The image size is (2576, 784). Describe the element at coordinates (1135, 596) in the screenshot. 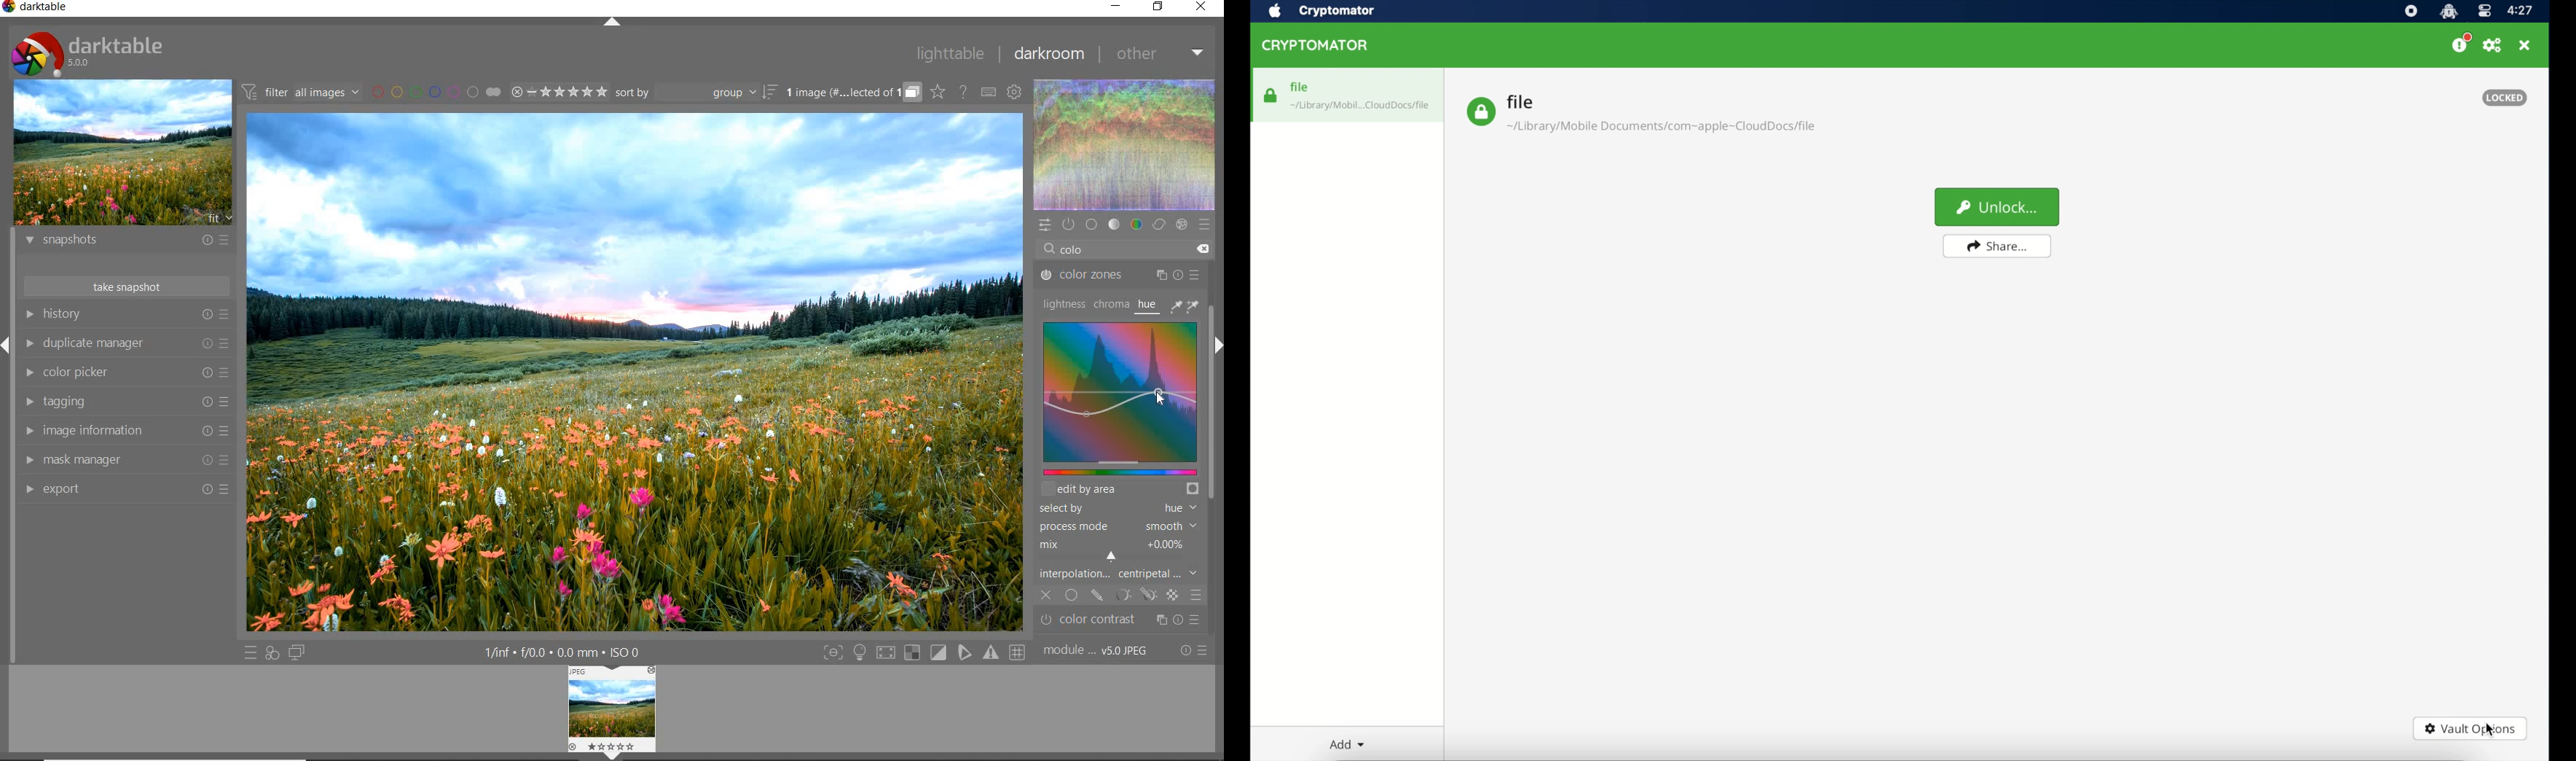

I see `mask options` at that location.